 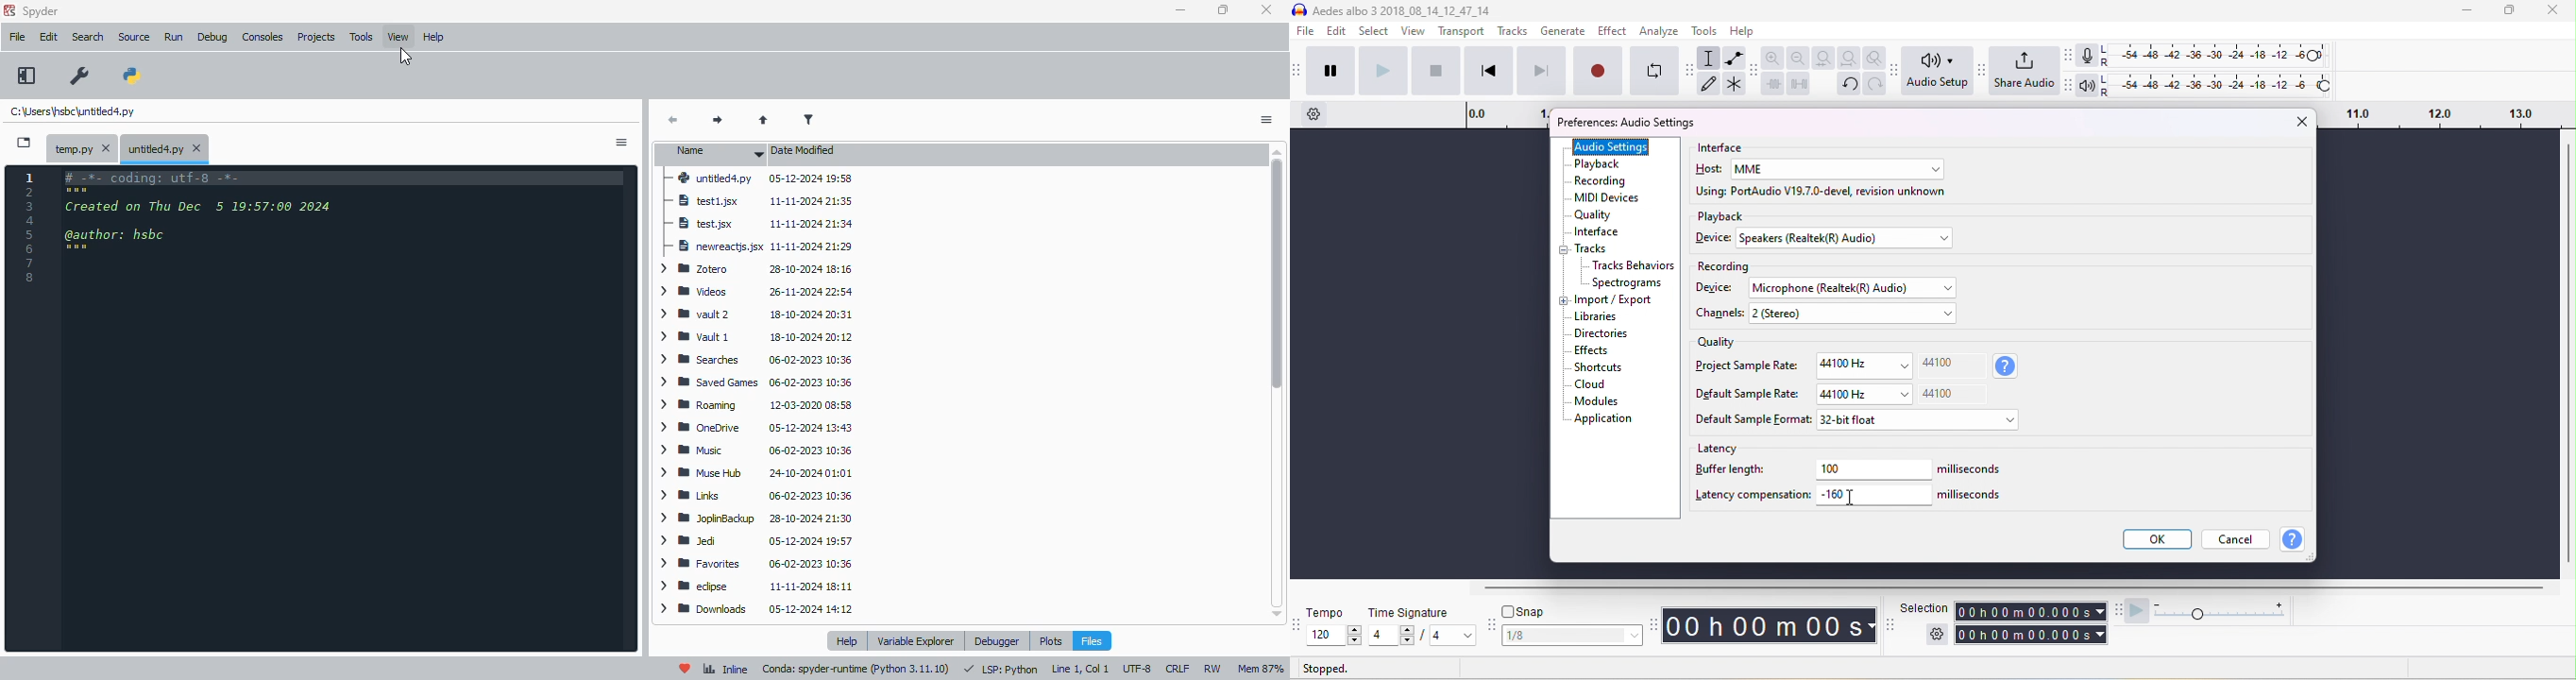 I want to click on play at speed/ play at speed once, so click(x=2137, y=612).